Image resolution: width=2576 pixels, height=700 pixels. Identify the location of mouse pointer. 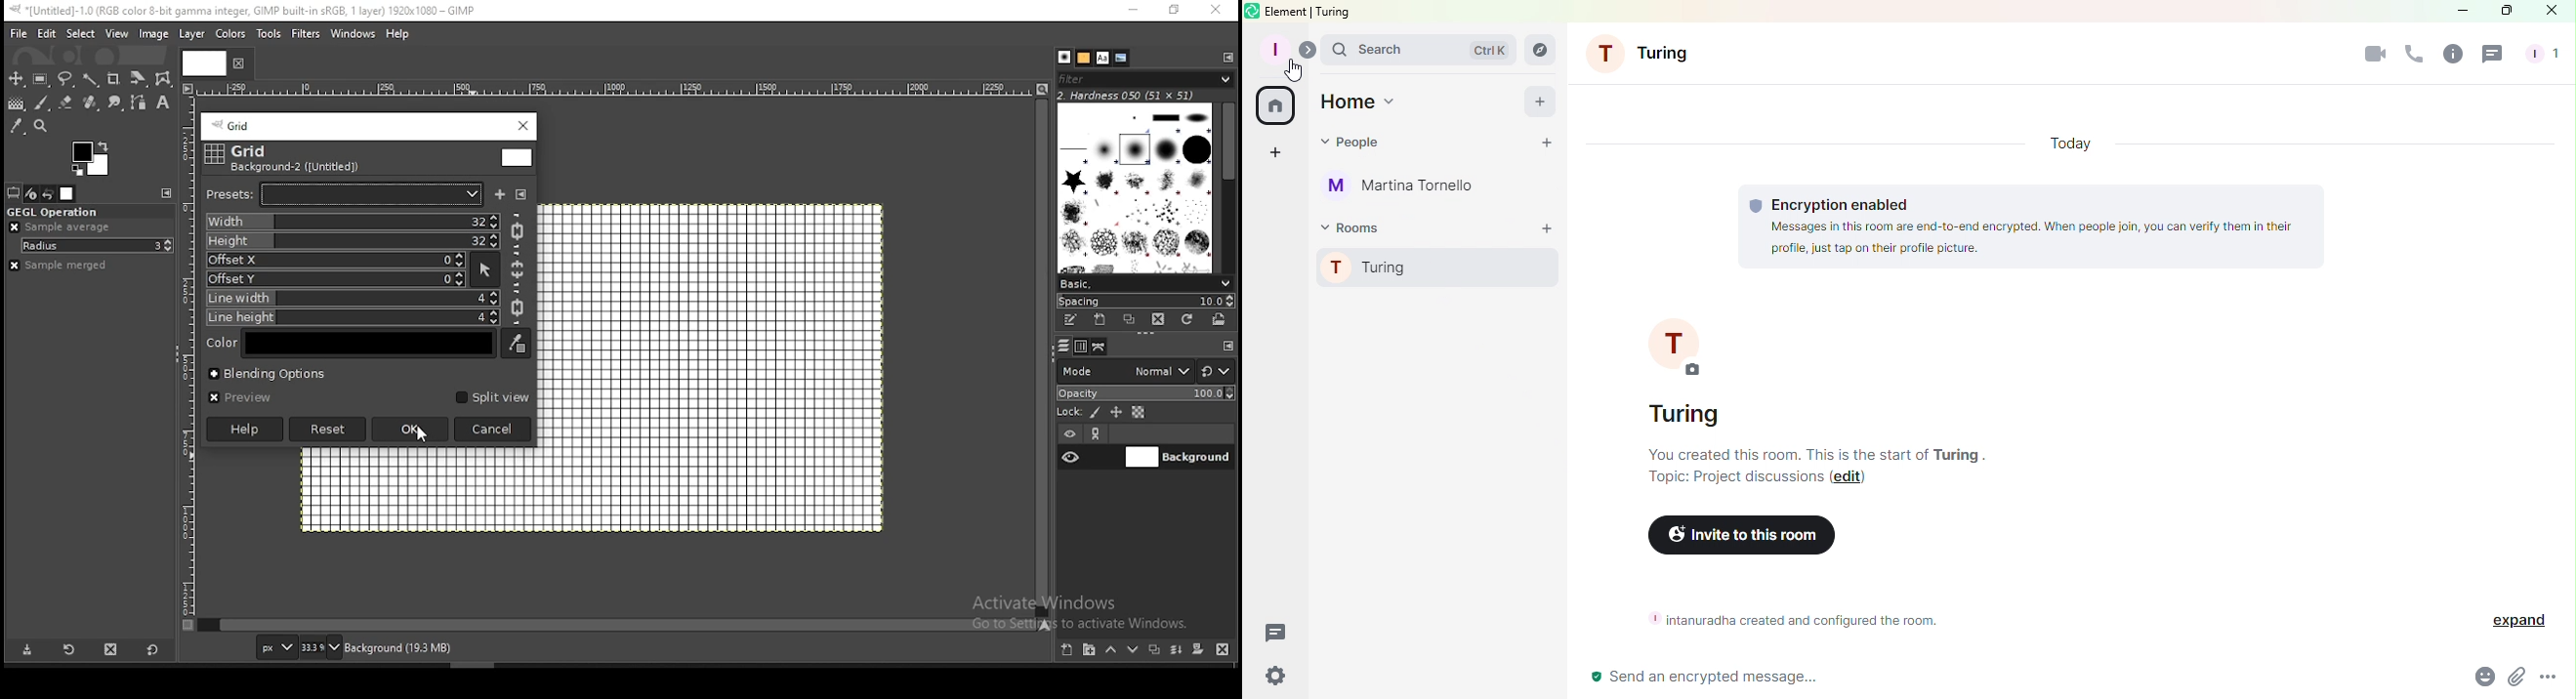
(421, 436).